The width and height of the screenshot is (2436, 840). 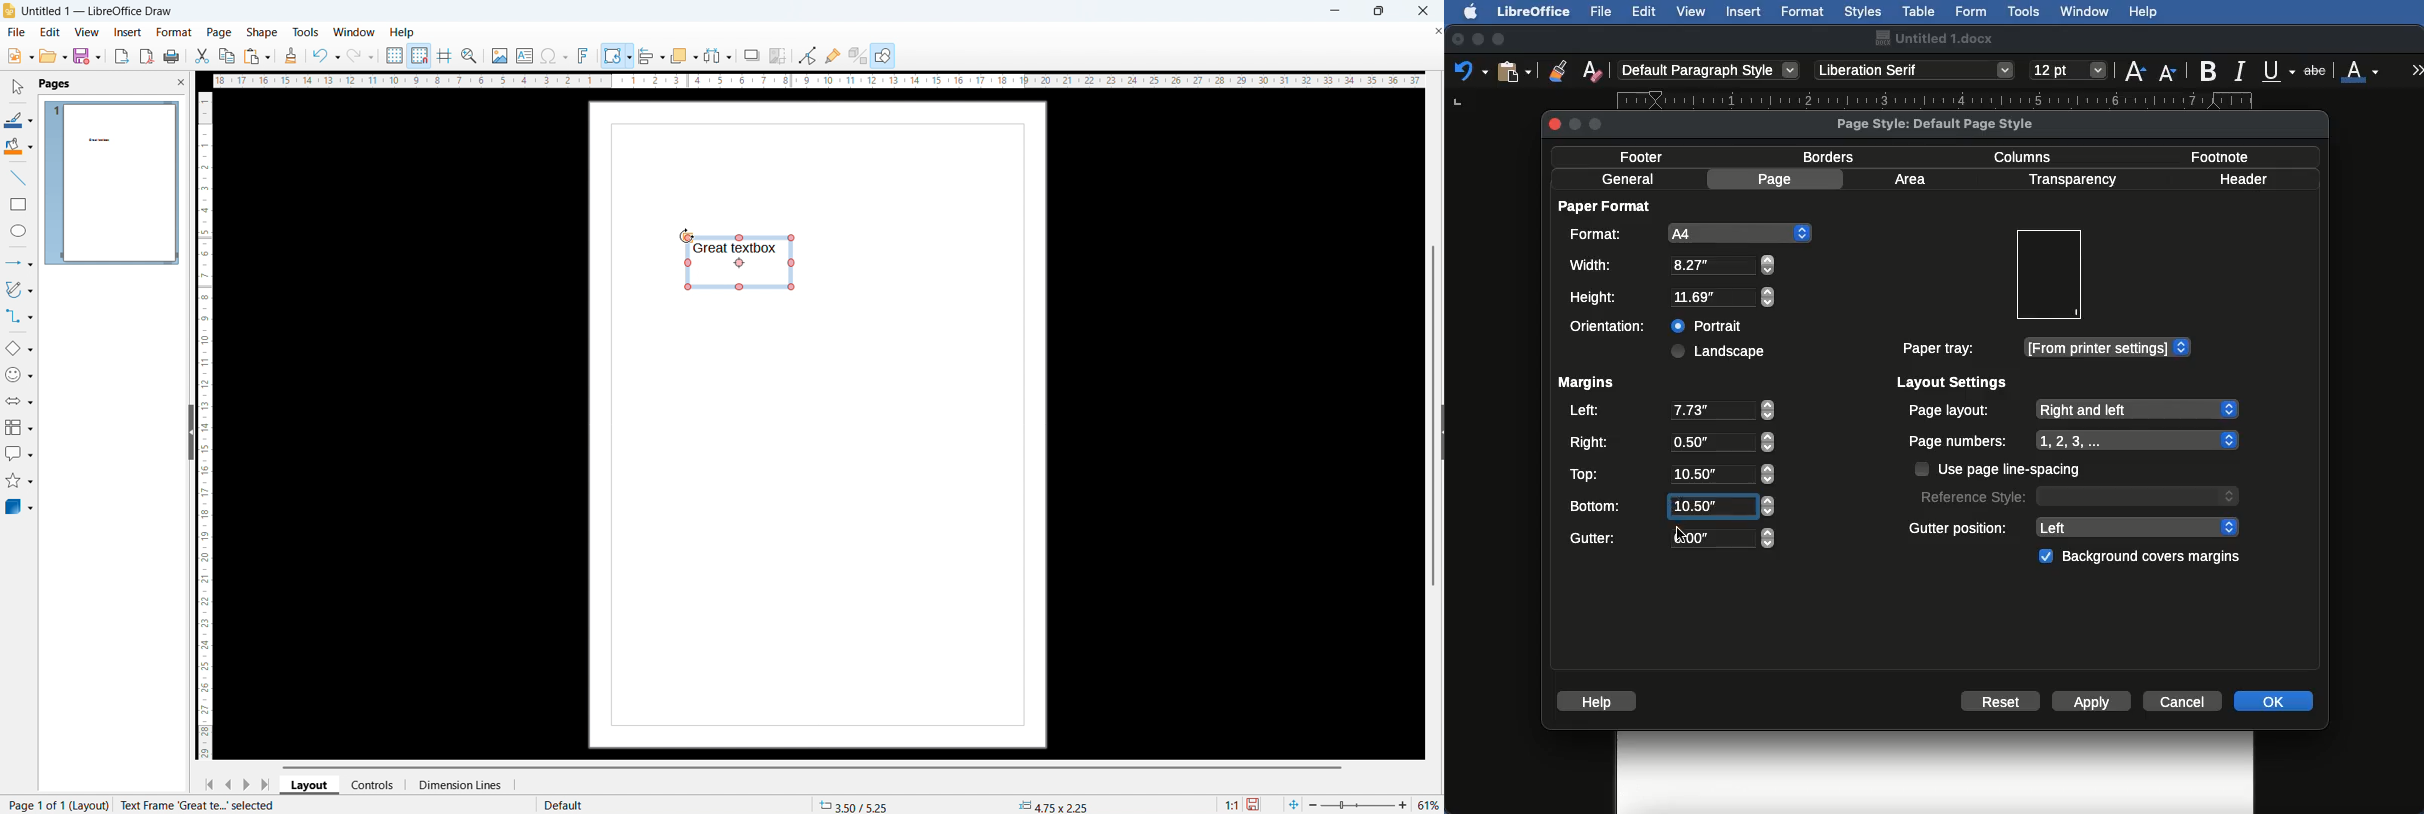 I want to click on line tool, so click(x=18, y=176).